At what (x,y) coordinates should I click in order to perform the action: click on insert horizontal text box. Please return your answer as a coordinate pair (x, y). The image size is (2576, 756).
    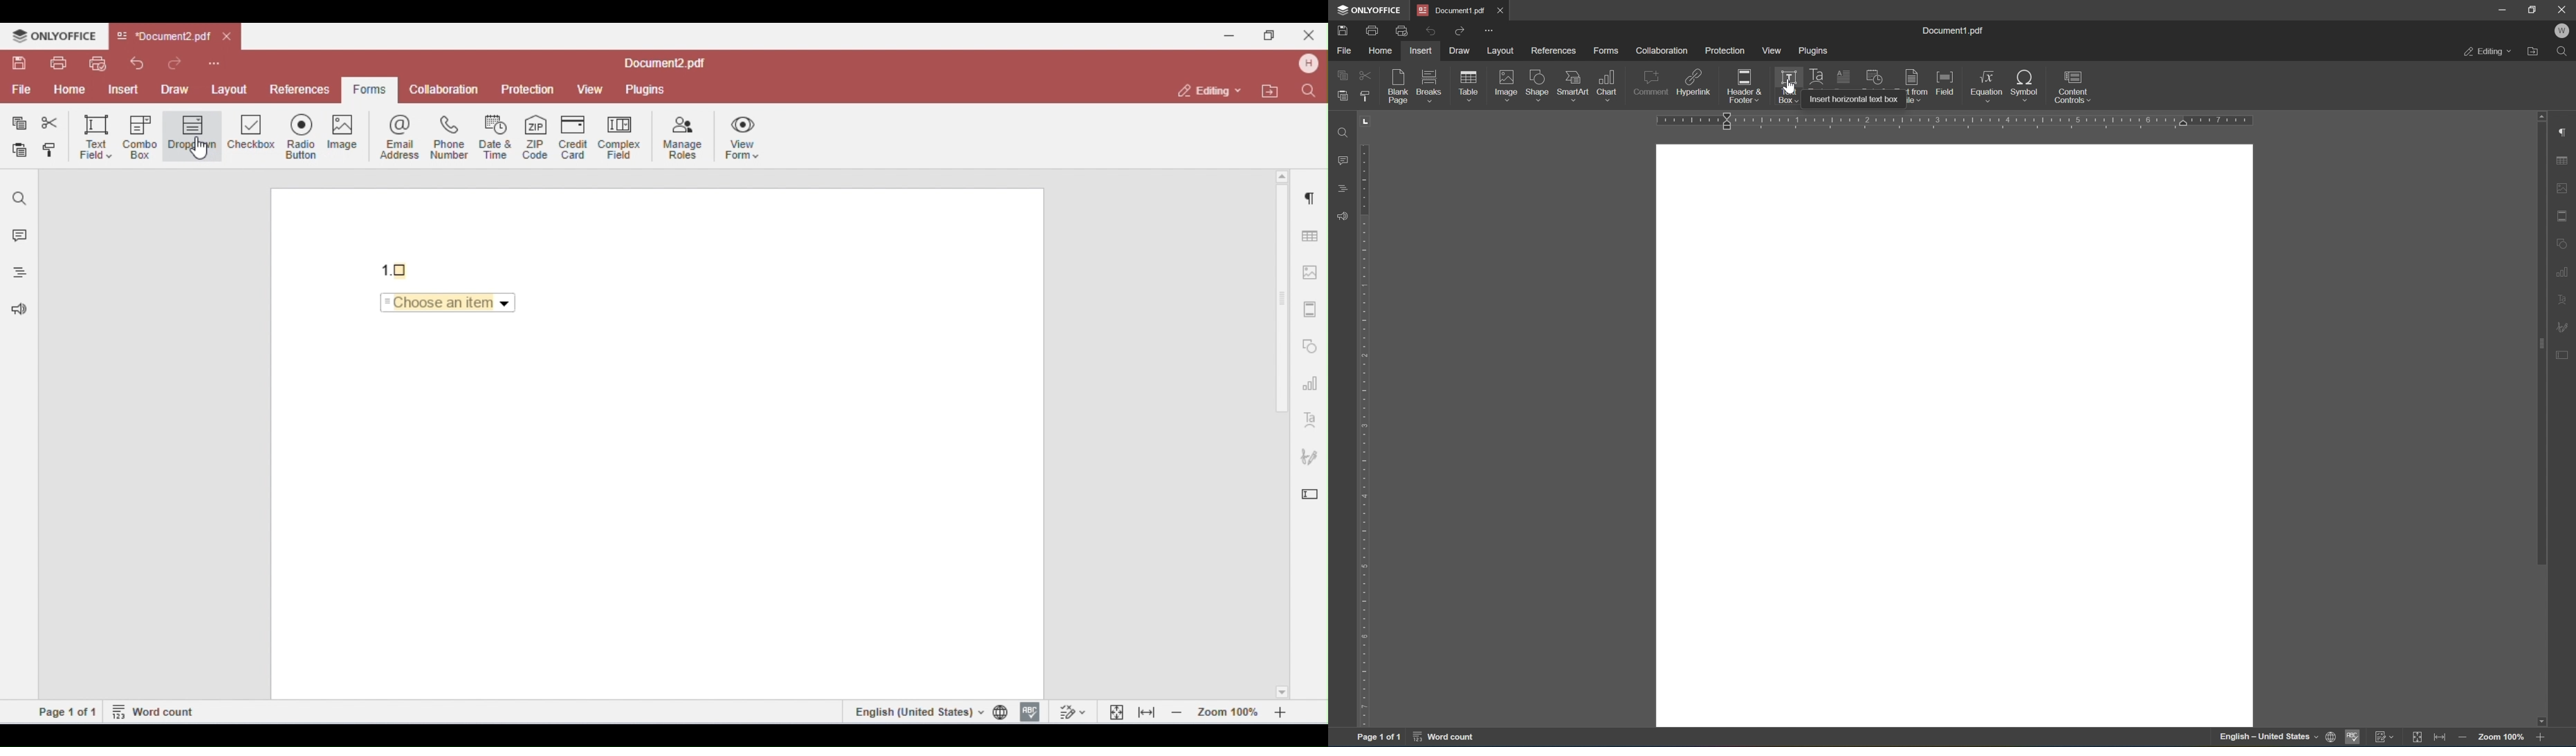
    Looking at the image, I should click on (1853, 98).